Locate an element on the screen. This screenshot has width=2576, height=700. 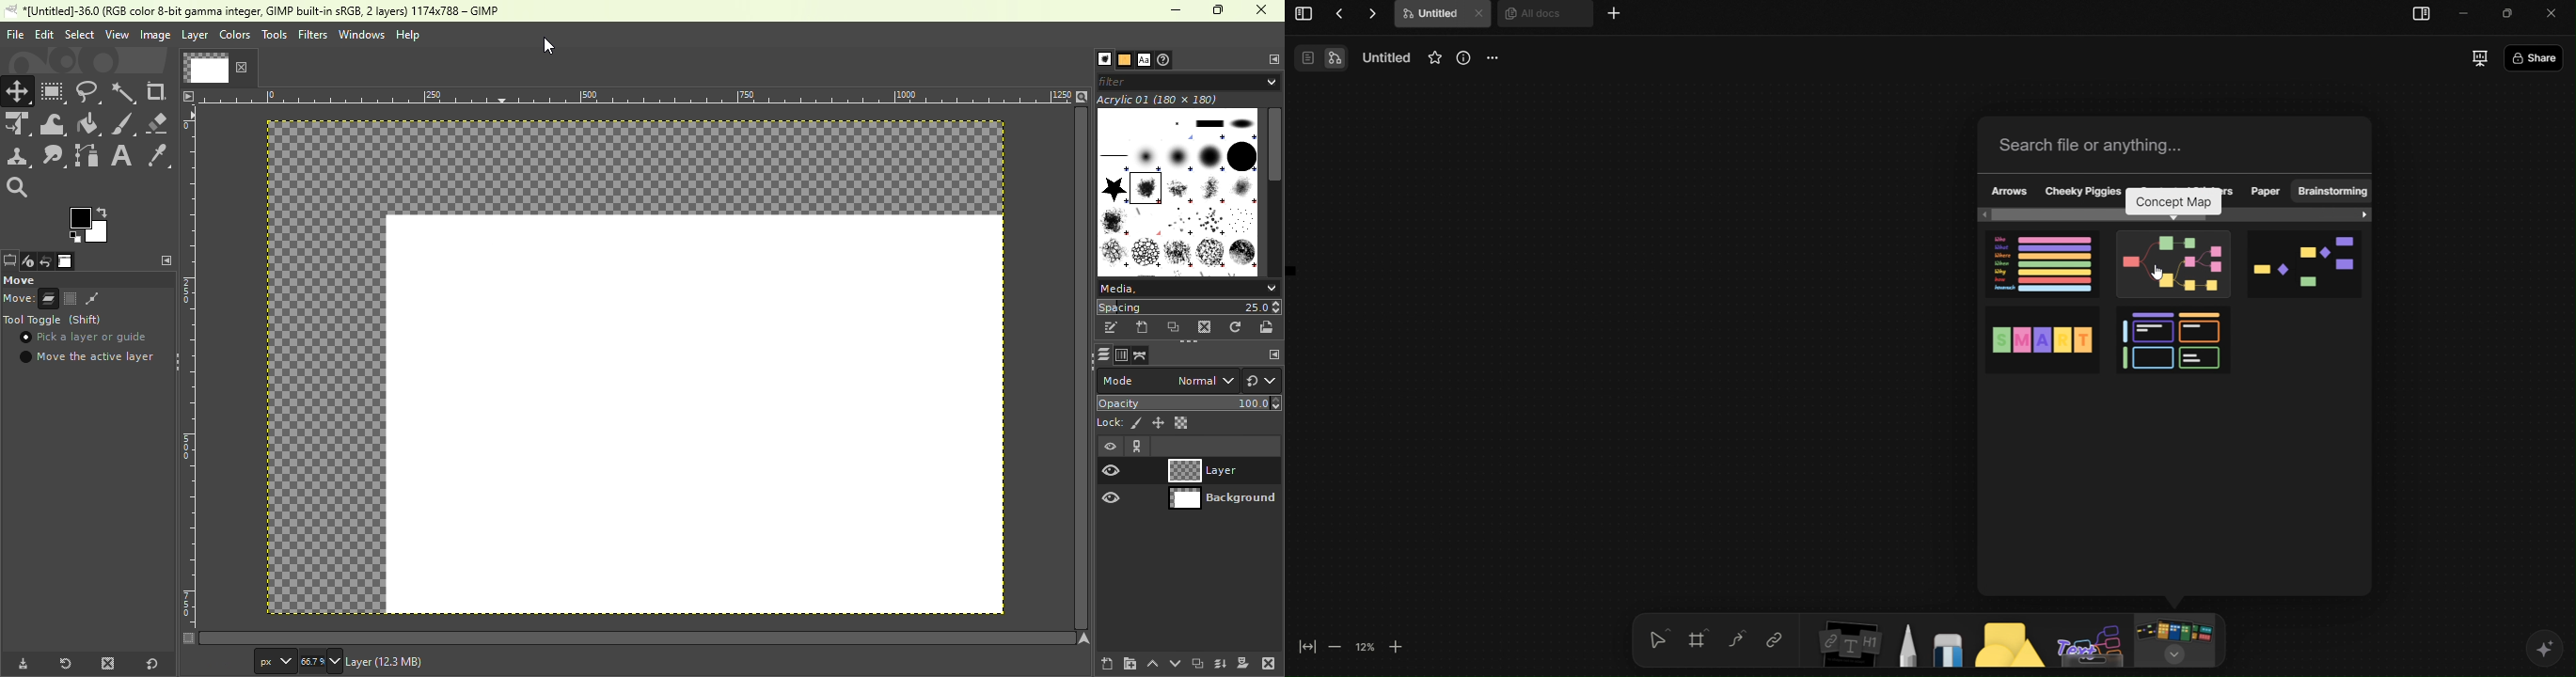
Horizontal scroll bar is located at coordinates (1275, 192).